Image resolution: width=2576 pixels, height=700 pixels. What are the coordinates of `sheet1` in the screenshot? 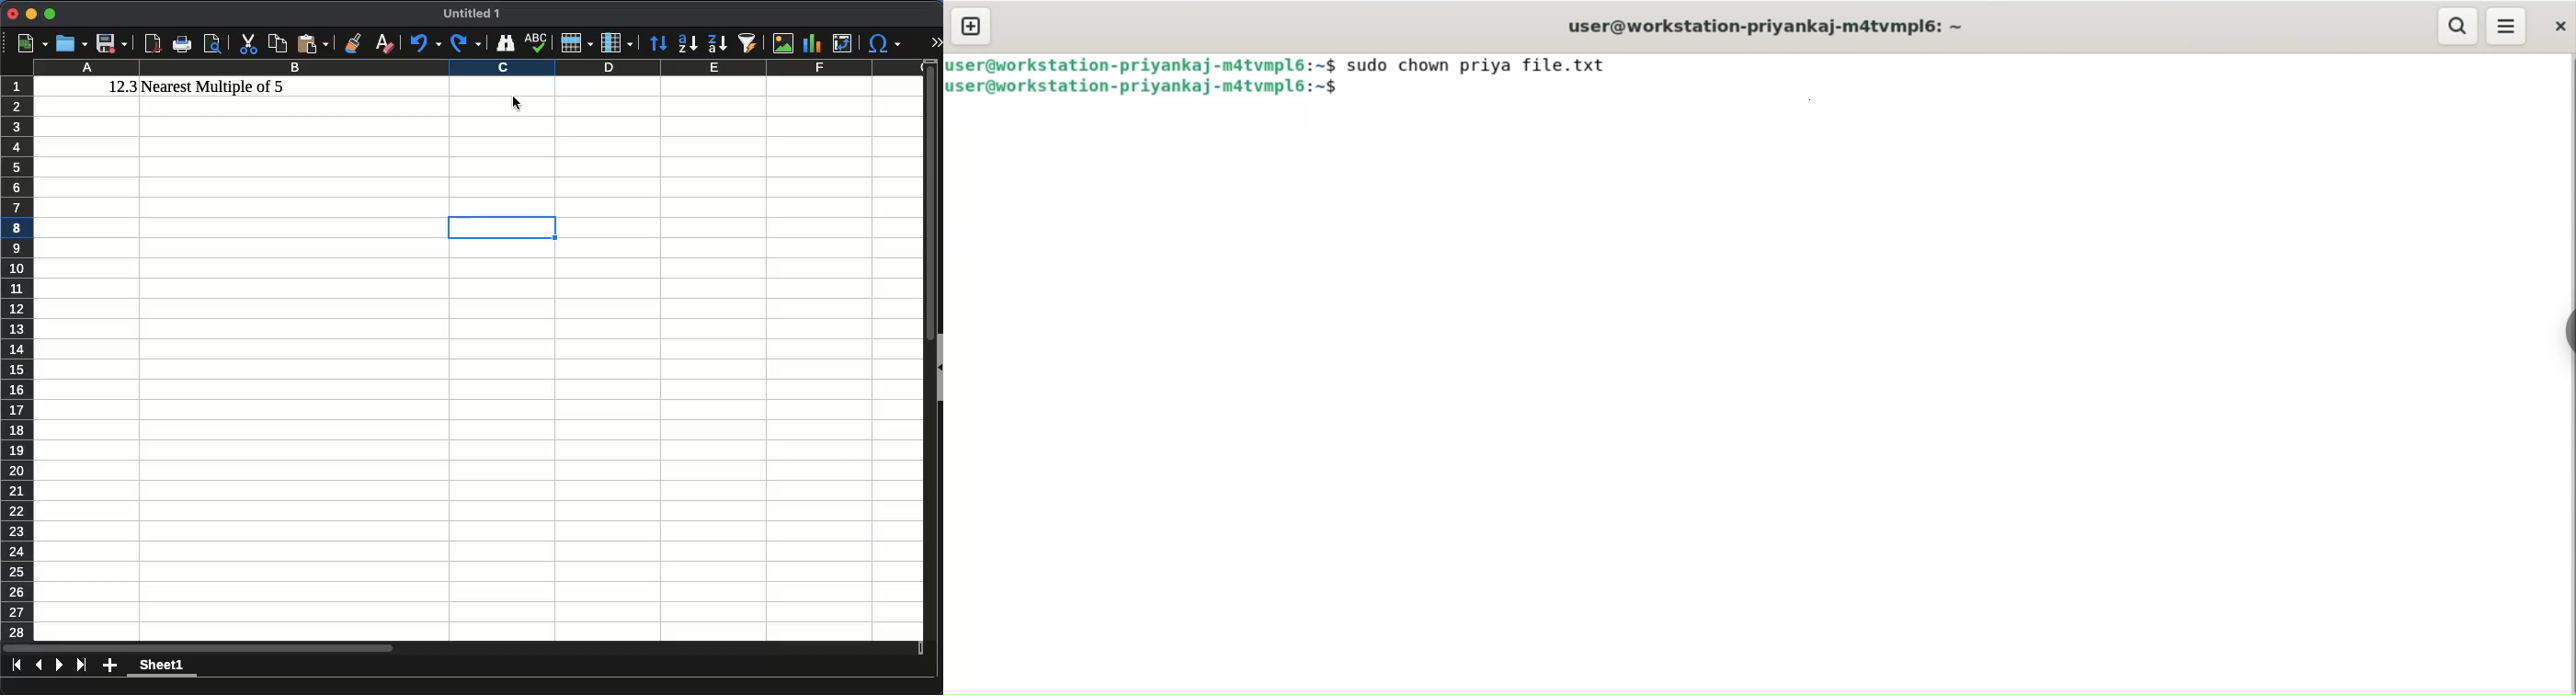 It's located at (163, 667).